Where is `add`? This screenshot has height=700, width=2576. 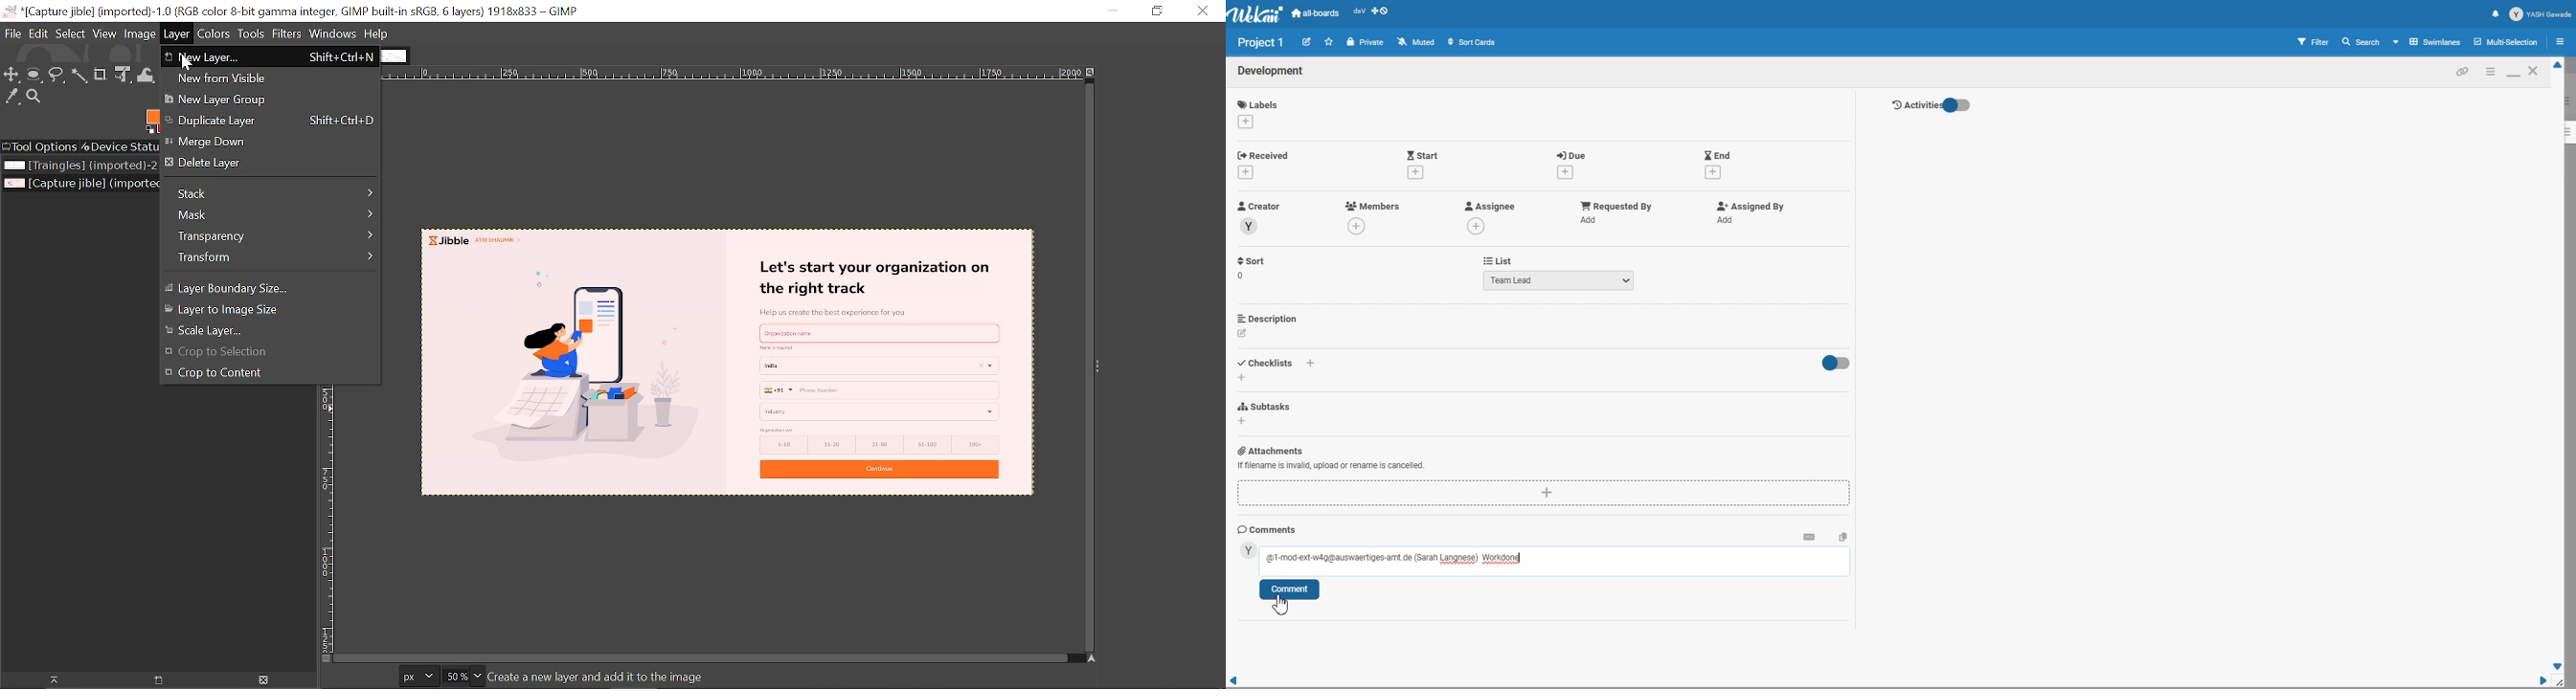
add is located at coordinates (1245, 121).